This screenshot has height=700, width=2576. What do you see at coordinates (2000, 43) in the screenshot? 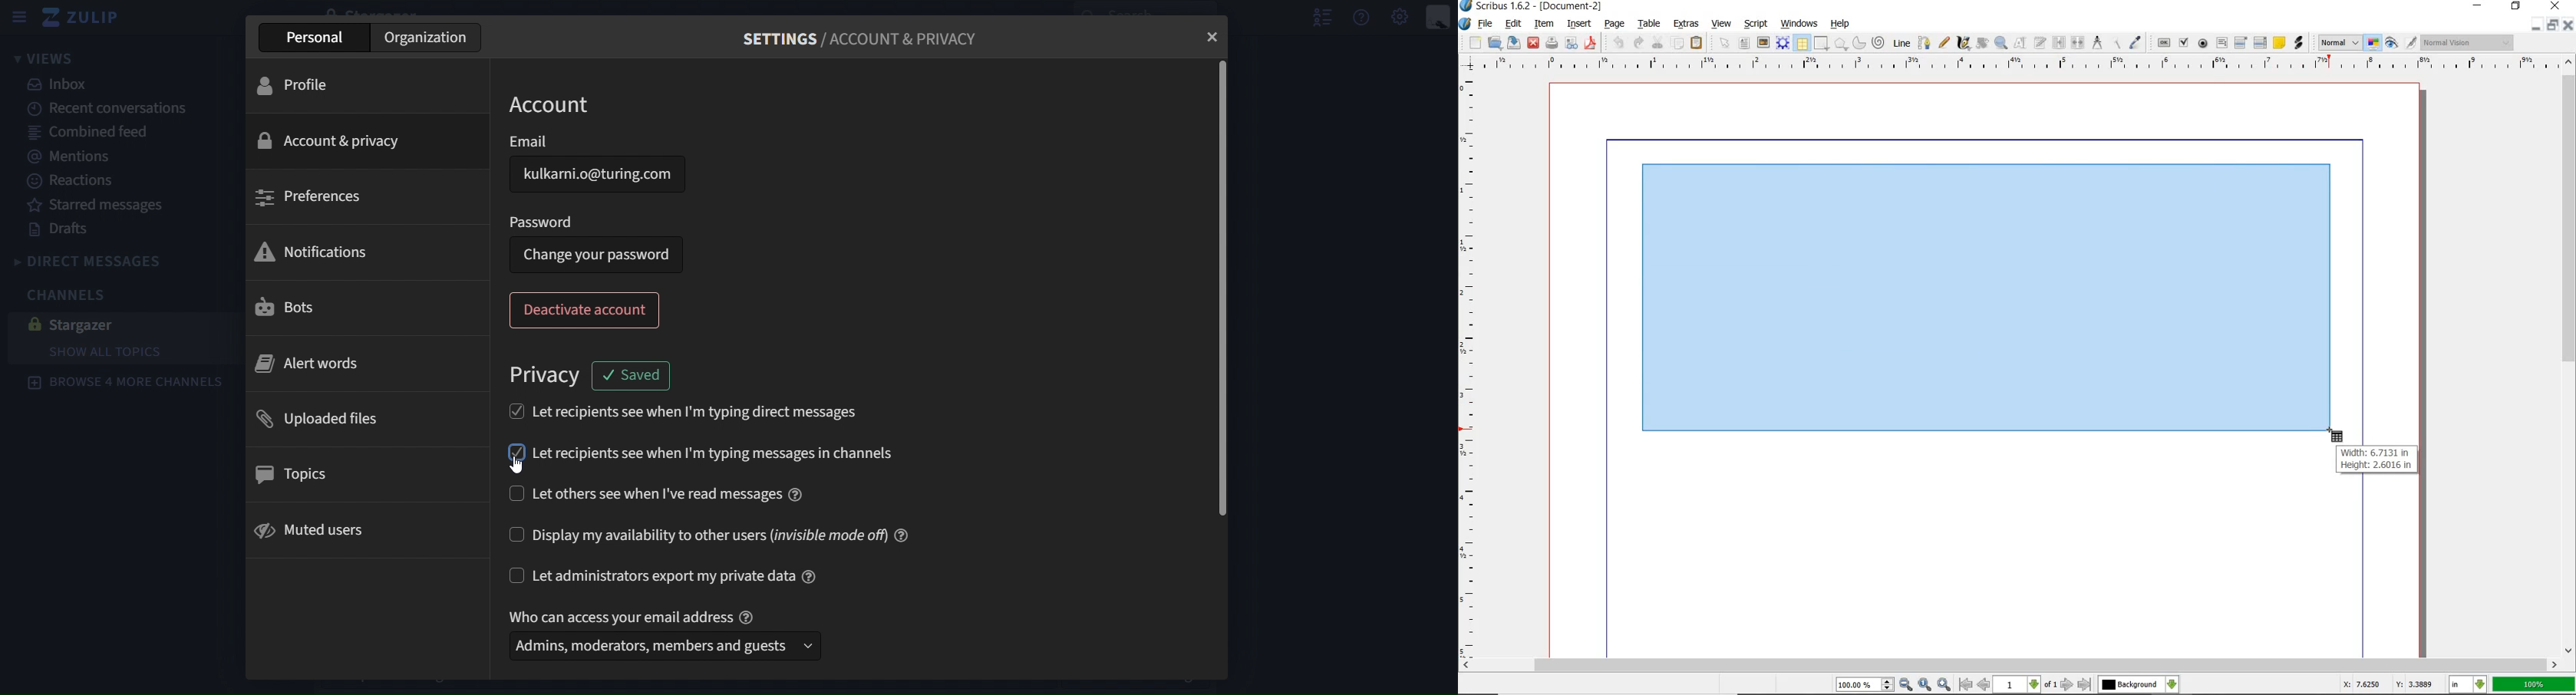
I see `zoom in or out` at bounding box center [2000, 43].